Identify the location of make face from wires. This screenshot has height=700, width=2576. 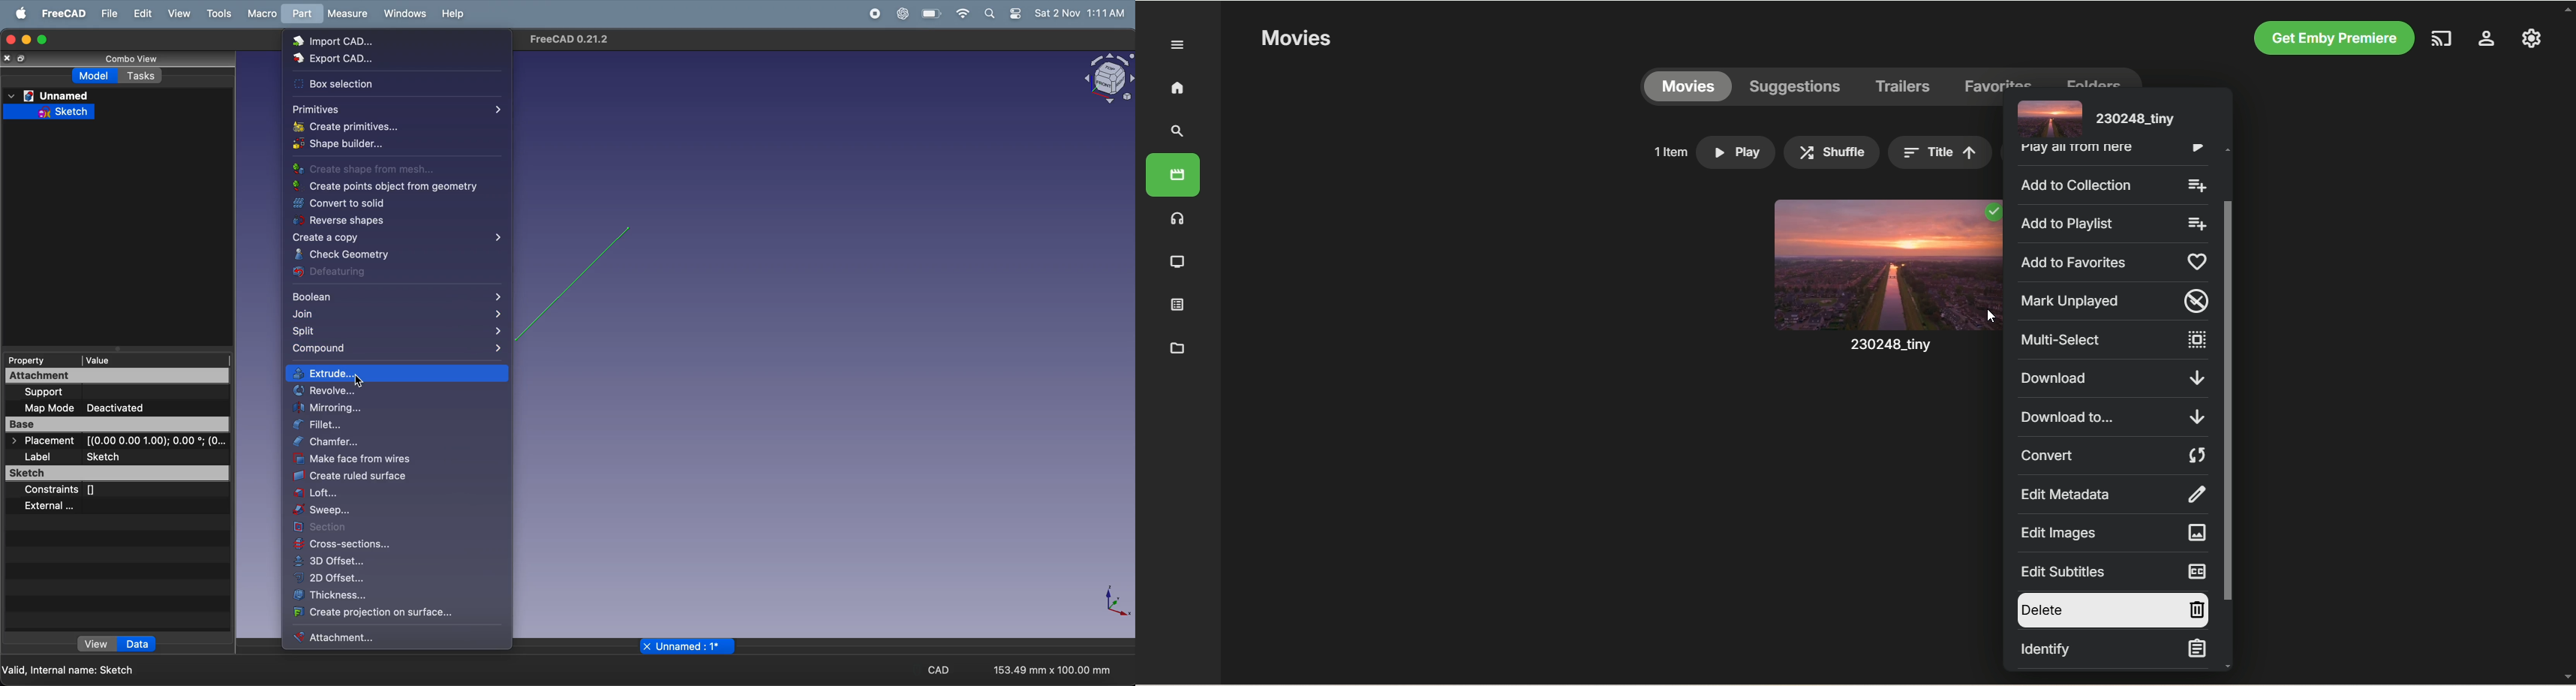
(397, 460).